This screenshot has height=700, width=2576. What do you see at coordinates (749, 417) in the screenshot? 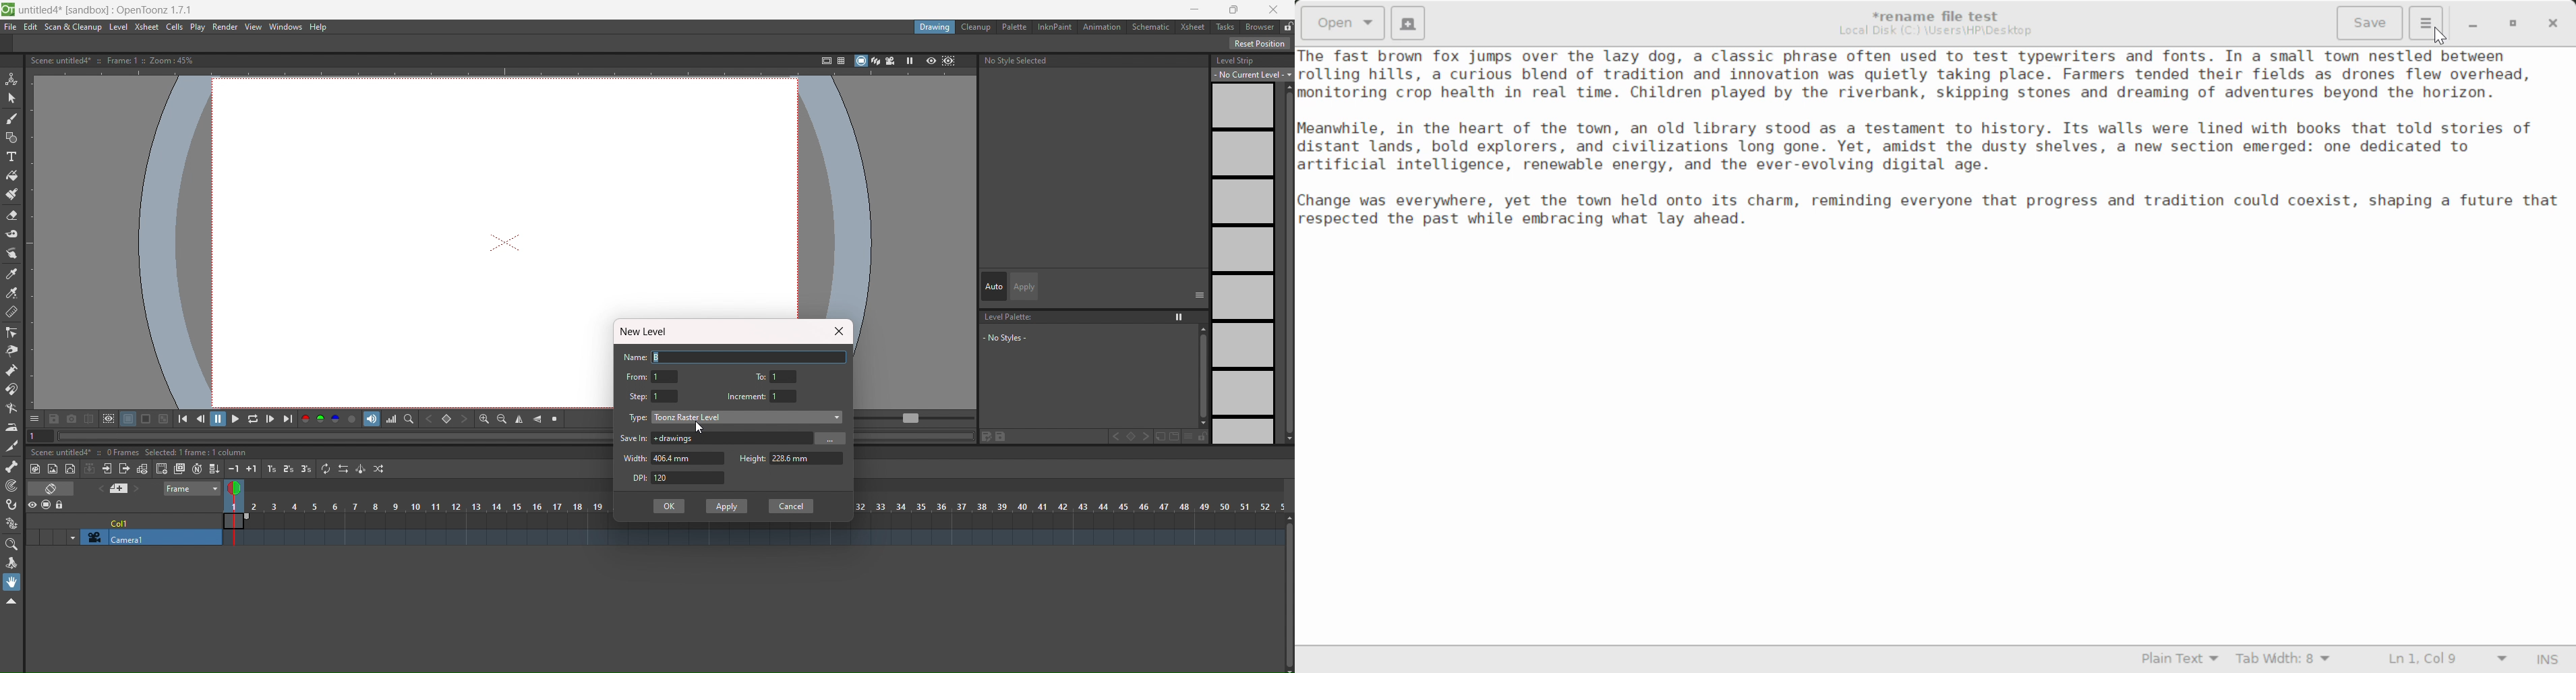
I see `select type` at bounding box center [749, 417].